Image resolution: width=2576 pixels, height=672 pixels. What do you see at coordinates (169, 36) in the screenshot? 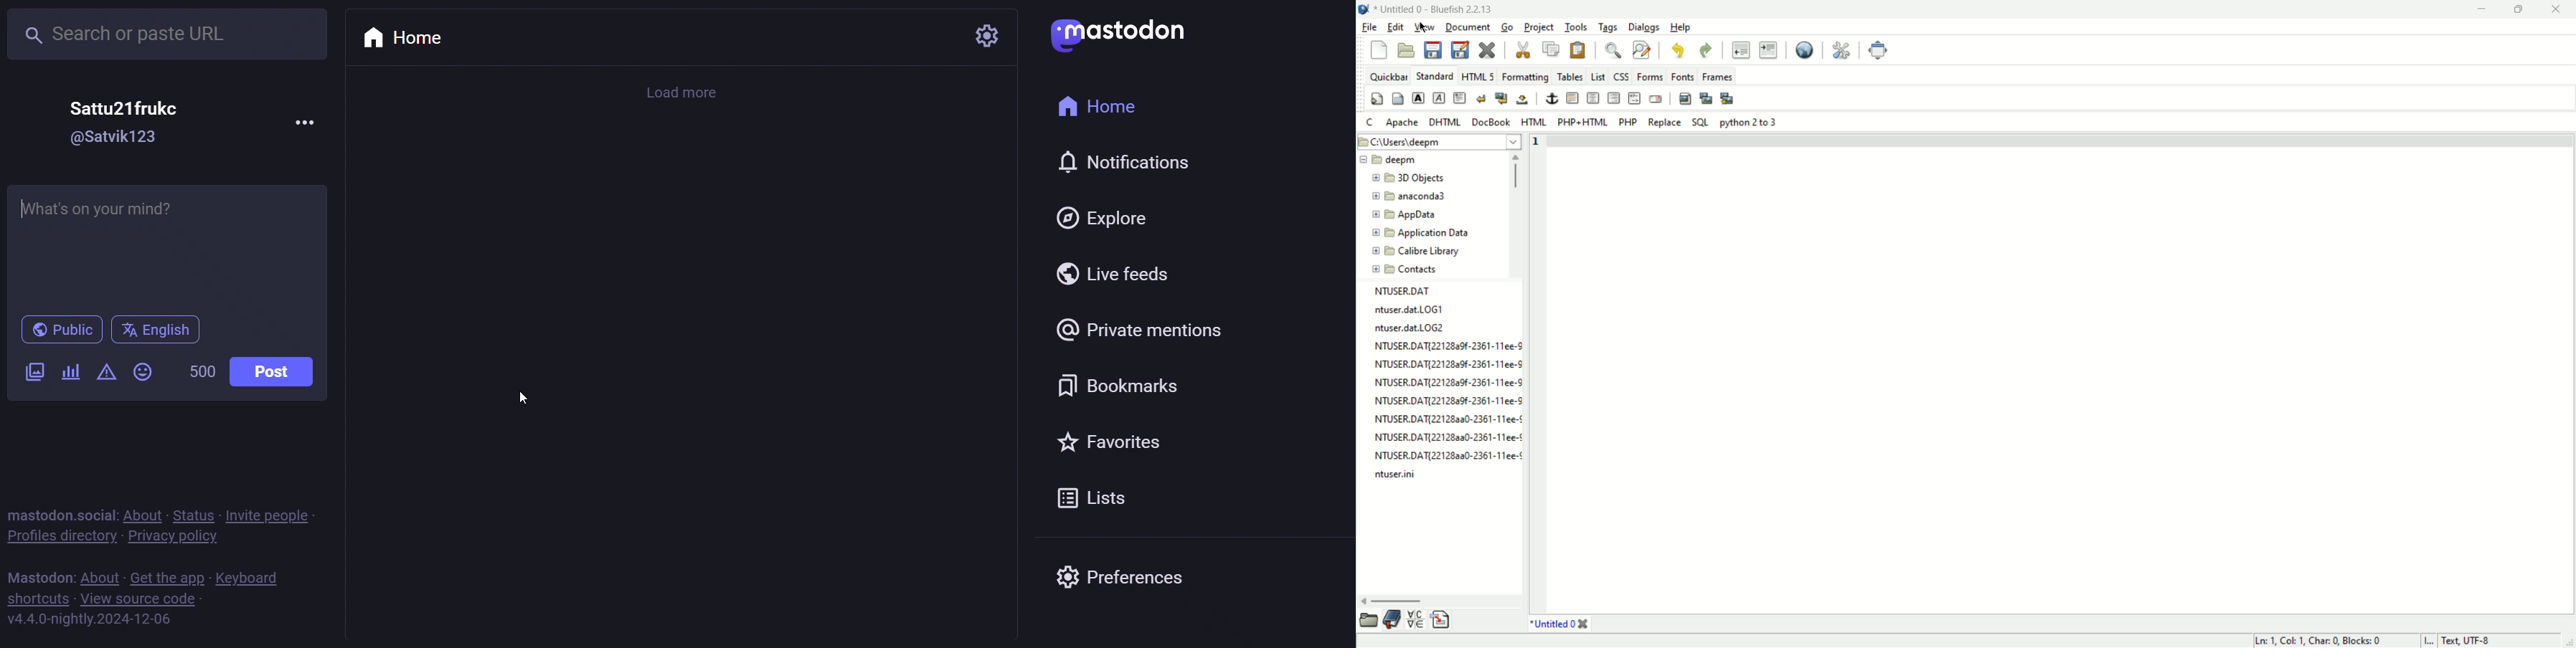
I see `search` at bounding box center [169, 36].